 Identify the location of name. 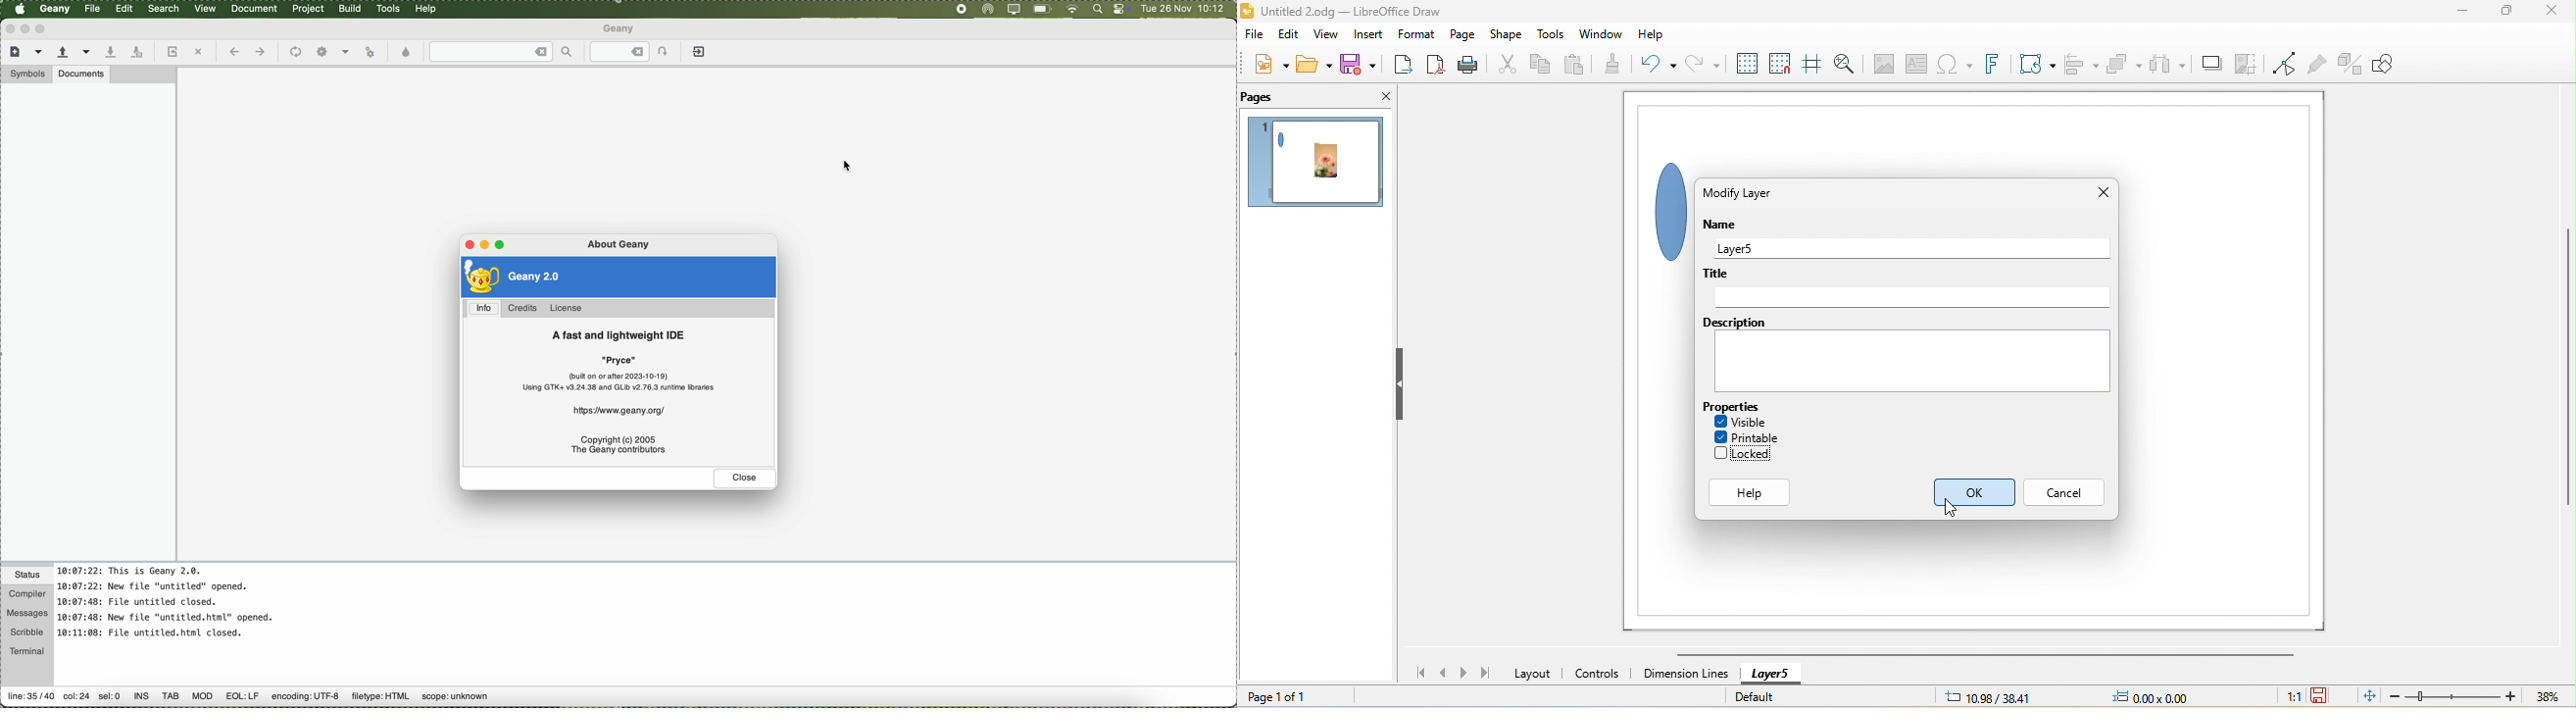
(1726, 226).